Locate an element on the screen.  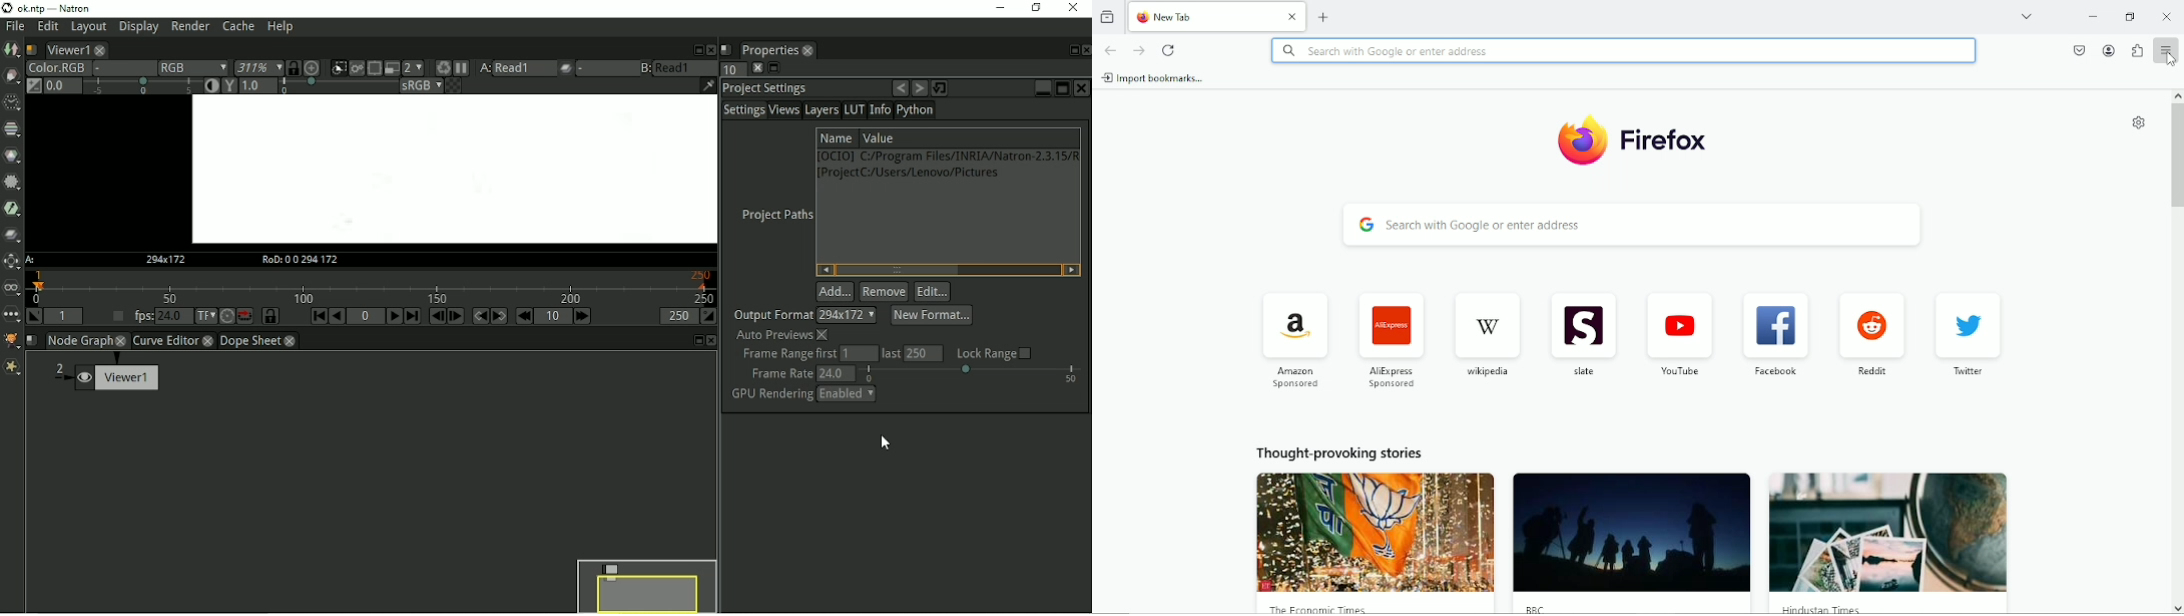
Restore down is located at coordinates (1035, 8).